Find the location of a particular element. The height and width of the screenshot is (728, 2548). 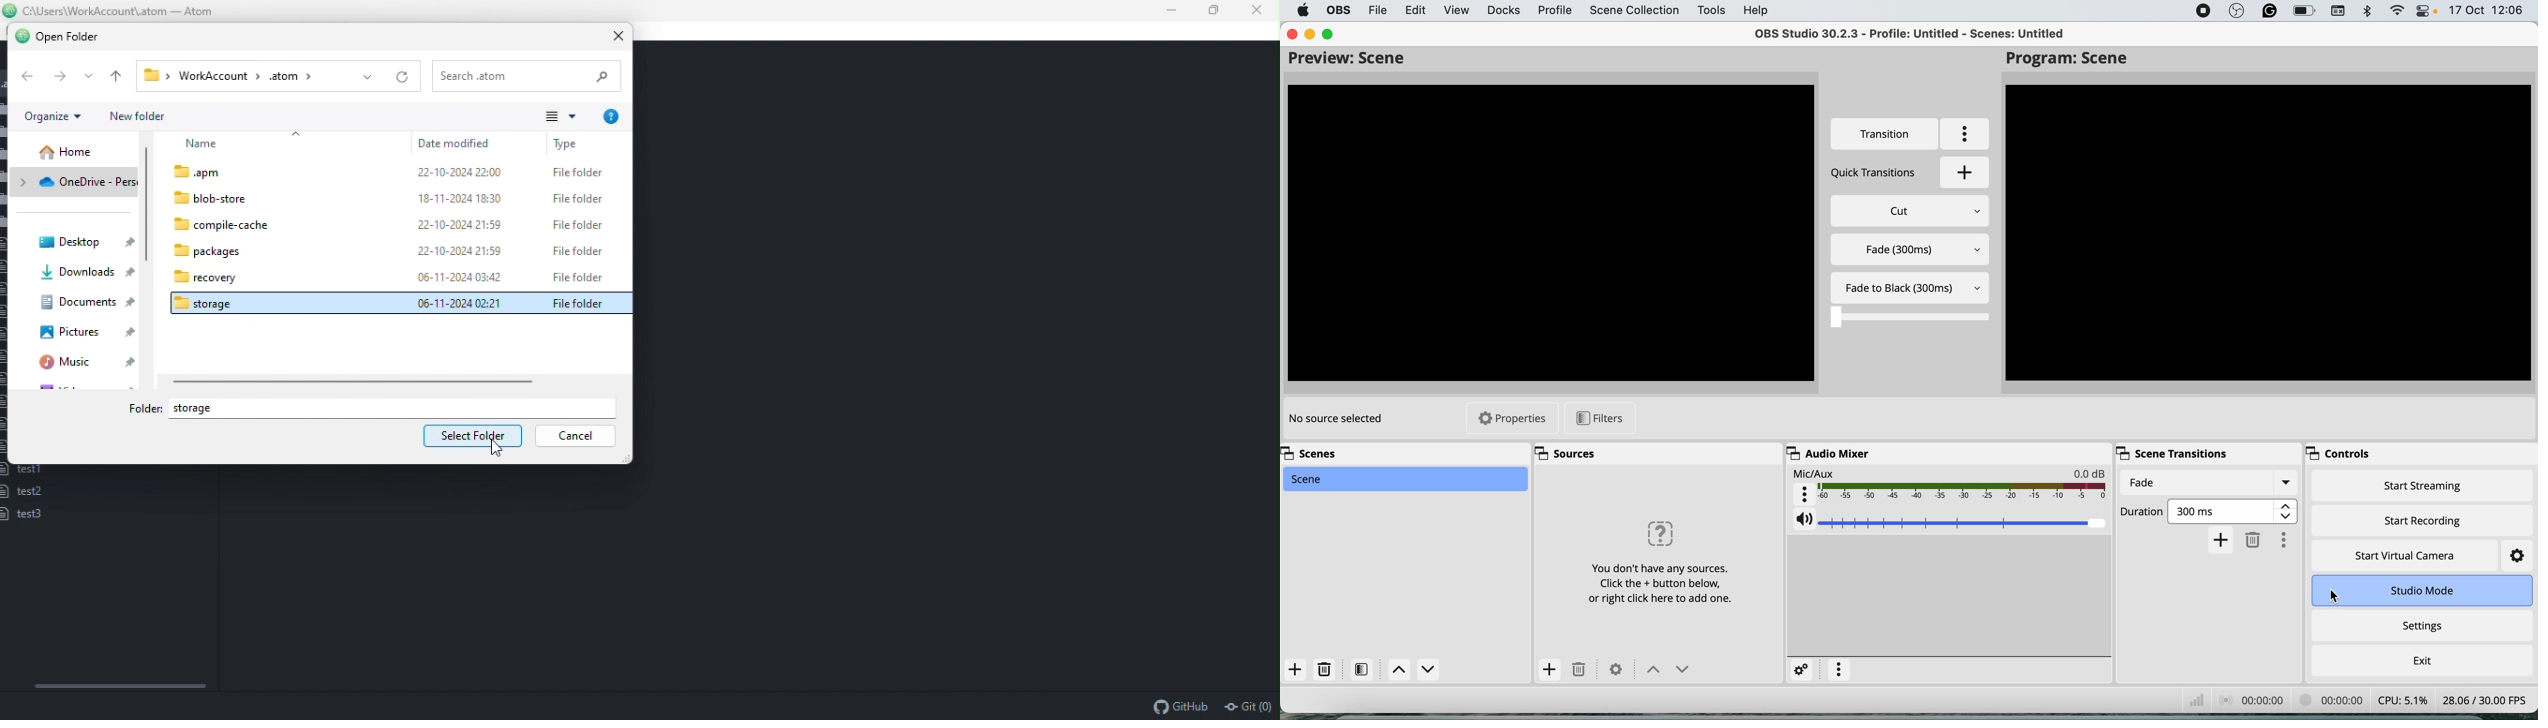

Search is located at coordinates (529, 77).